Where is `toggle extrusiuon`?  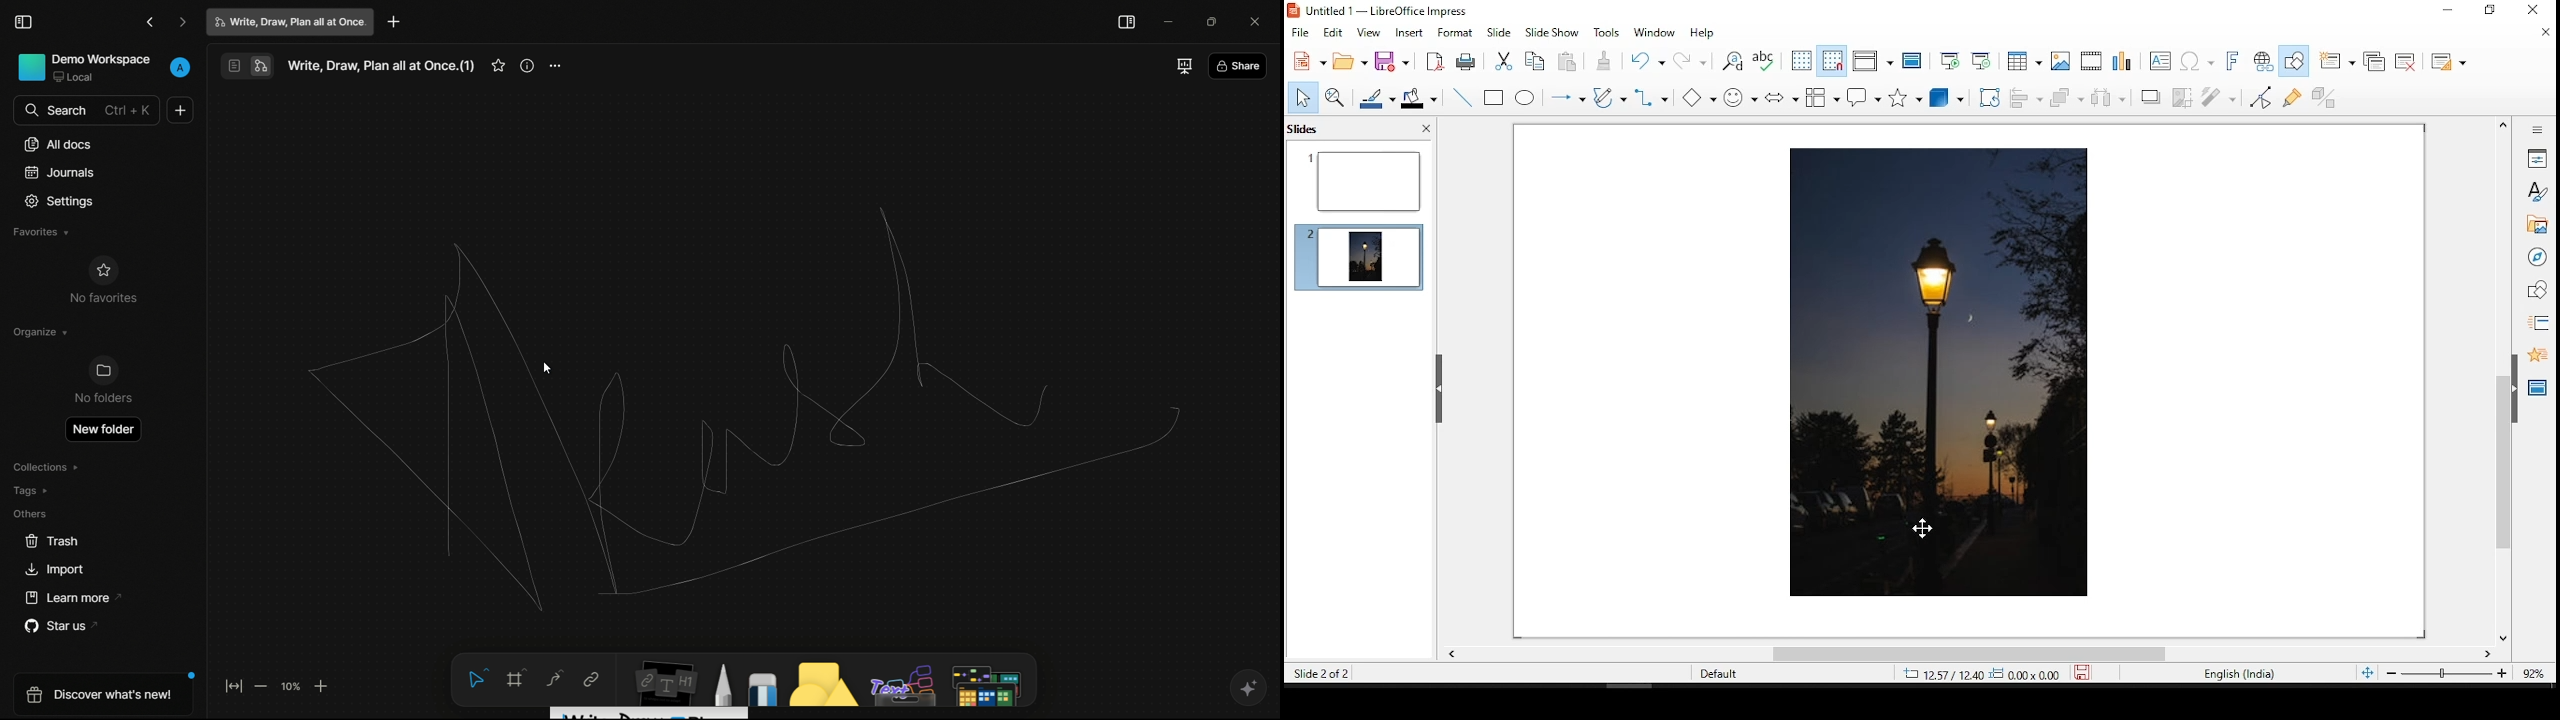 toggle extrusiuon is located at coordinates (2330, 96).